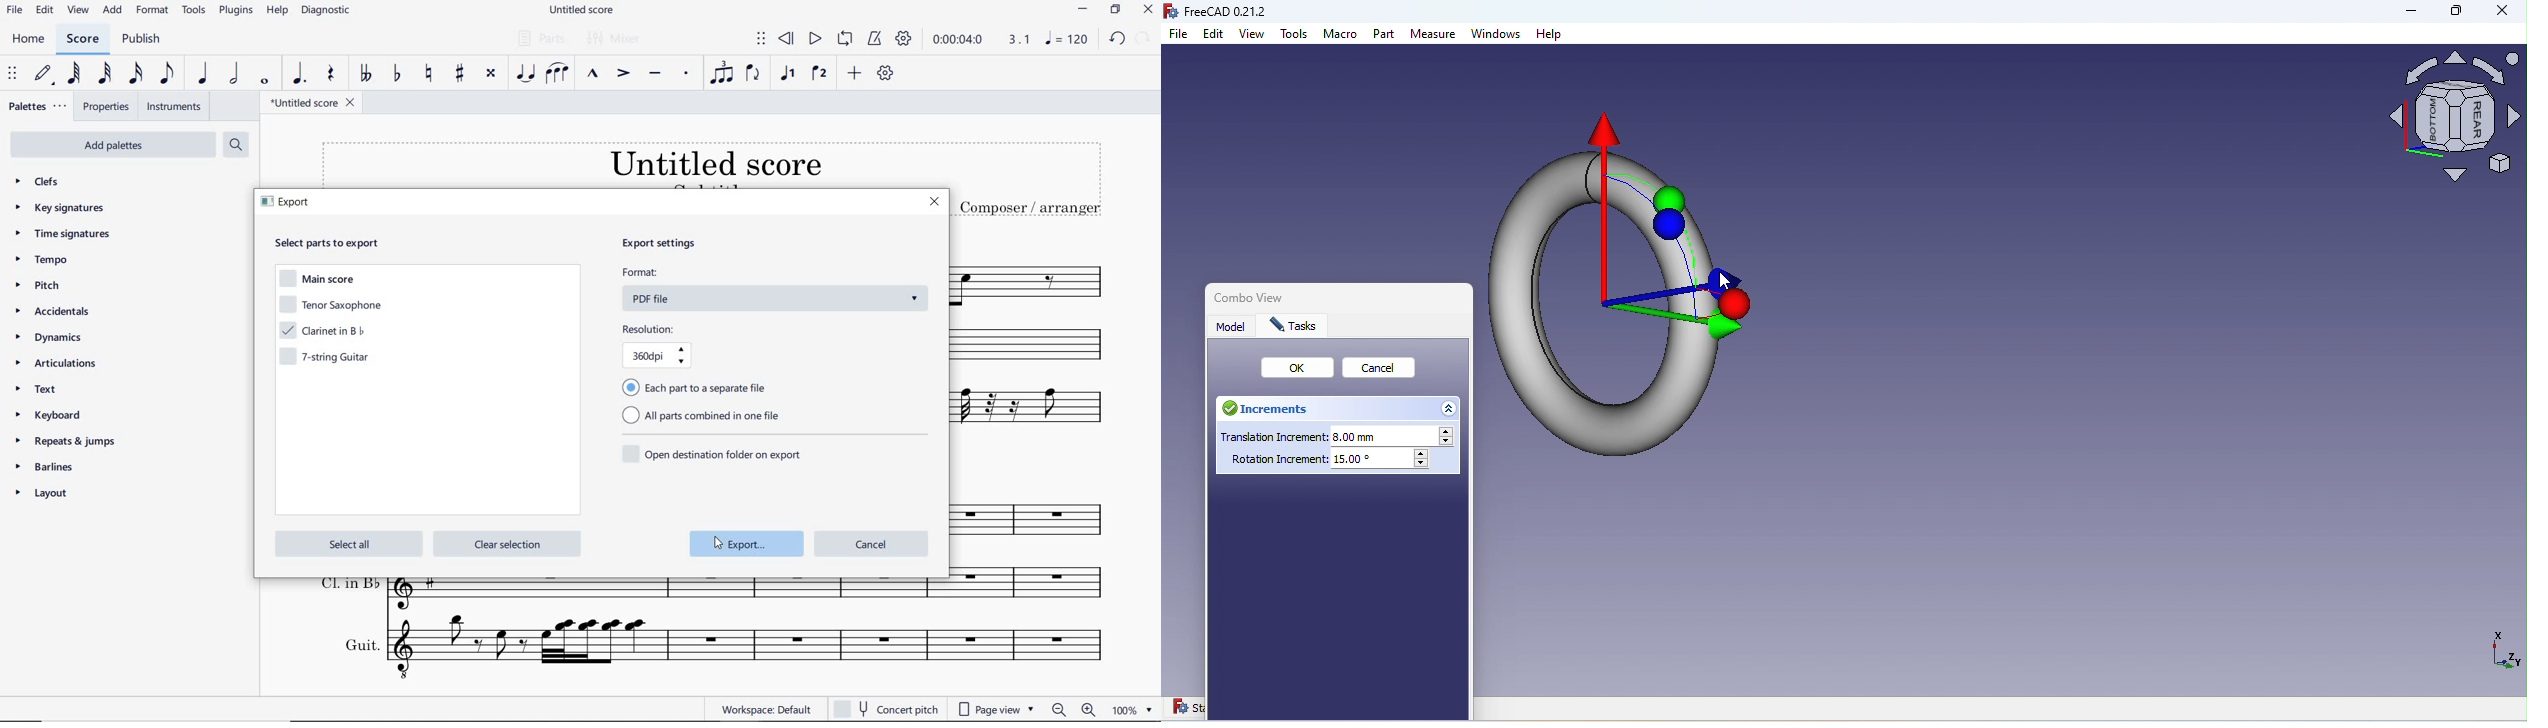 Image resolution: width=2548 pixels, height=728 pixels. I want to click on ADD, so click(113, 11).